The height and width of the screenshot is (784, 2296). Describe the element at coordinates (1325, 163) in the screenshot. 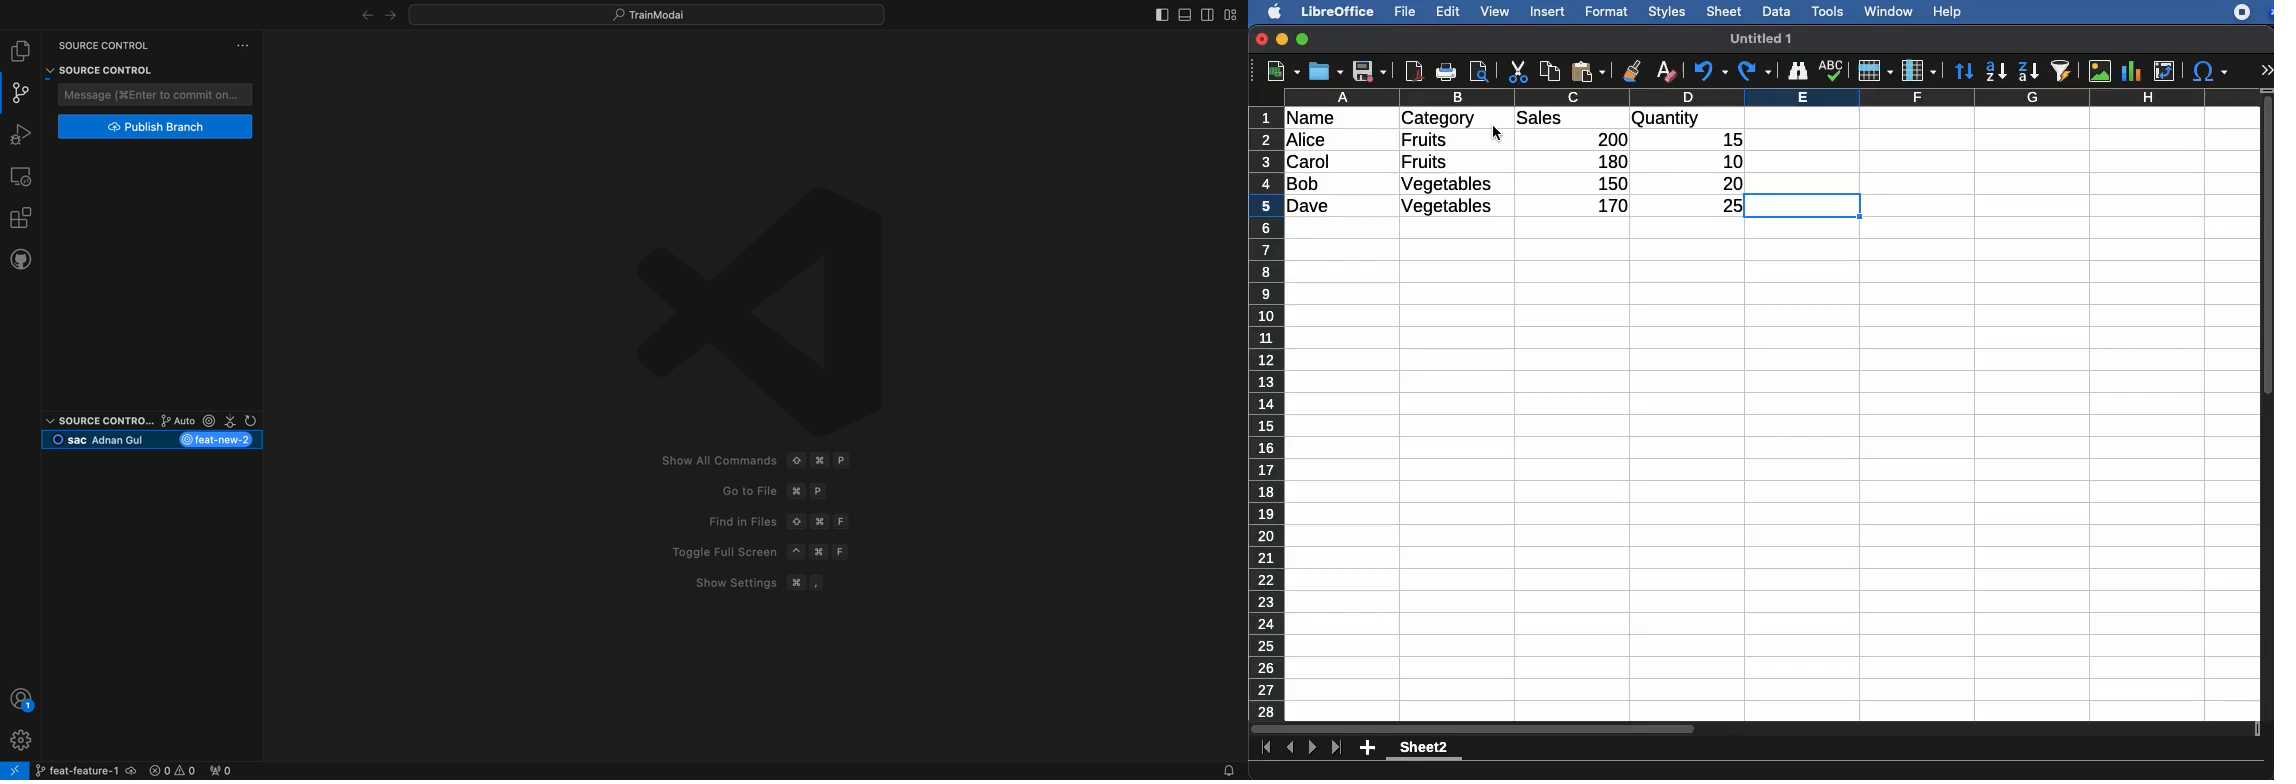

I see `Carol` at that location.